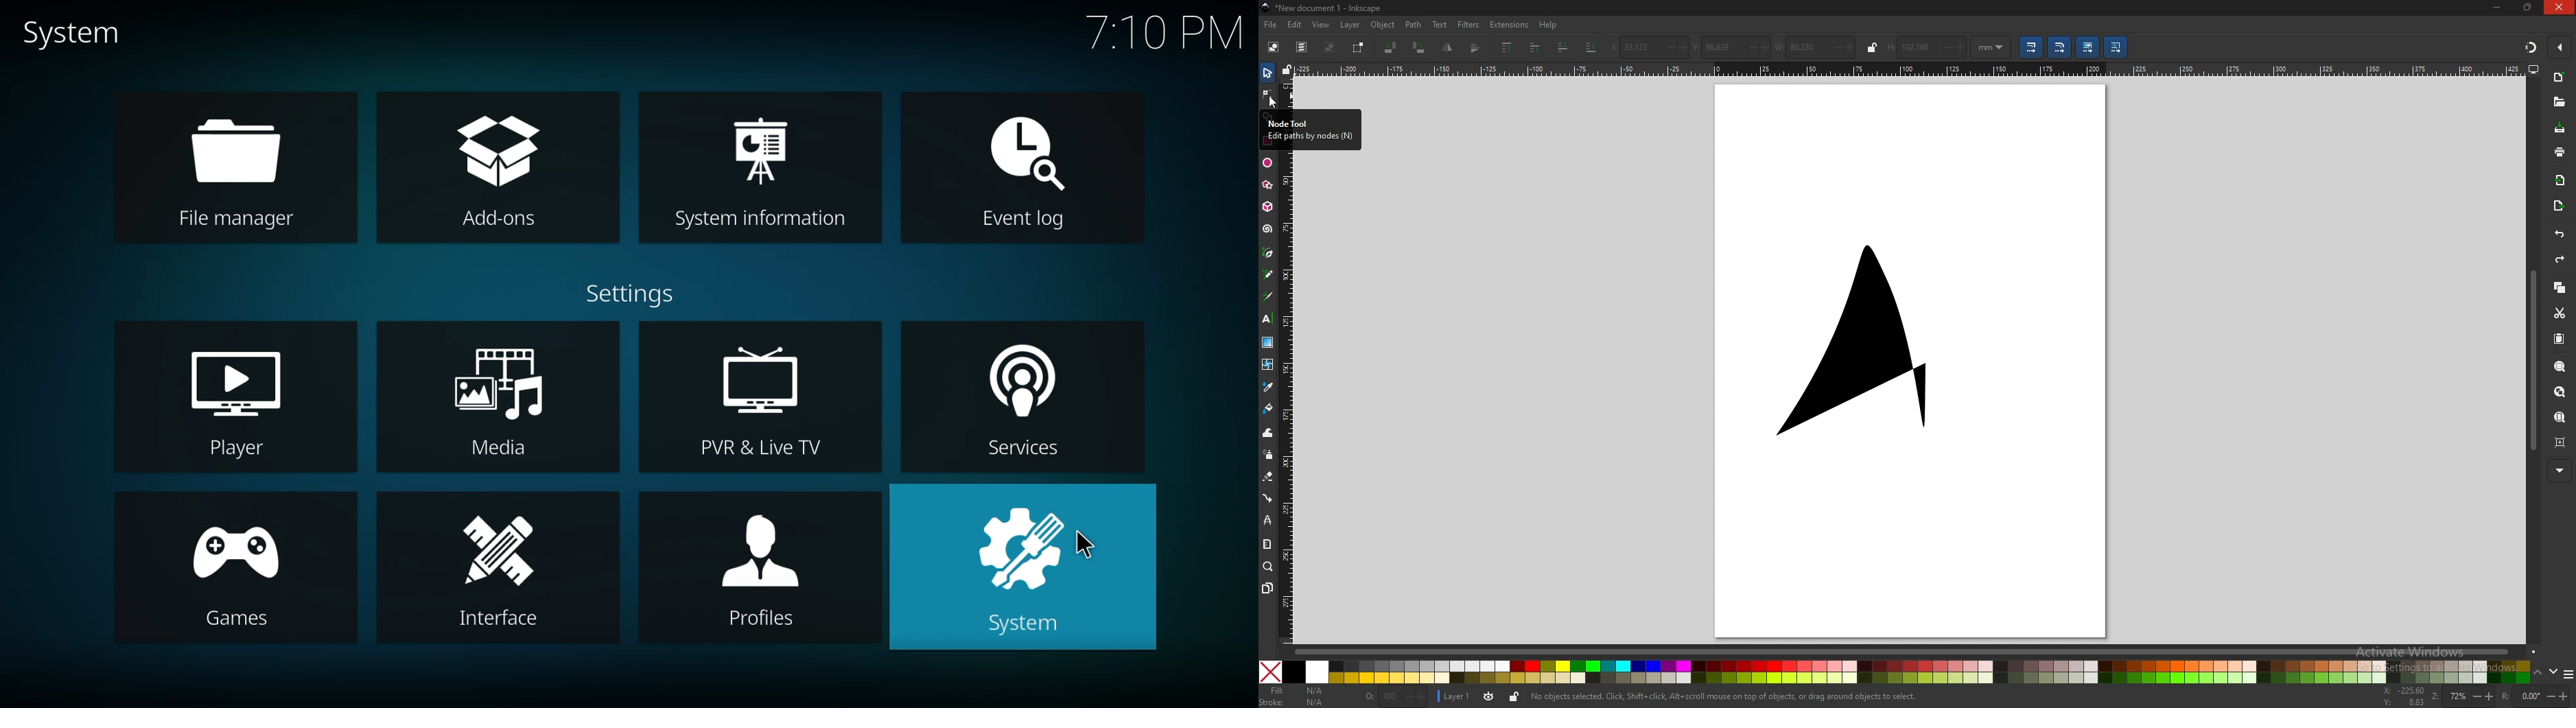  What do you see at coordinates (1490, 696) in the screenshot?
I see `toggle visibility` at bounding box center [1490, 696].